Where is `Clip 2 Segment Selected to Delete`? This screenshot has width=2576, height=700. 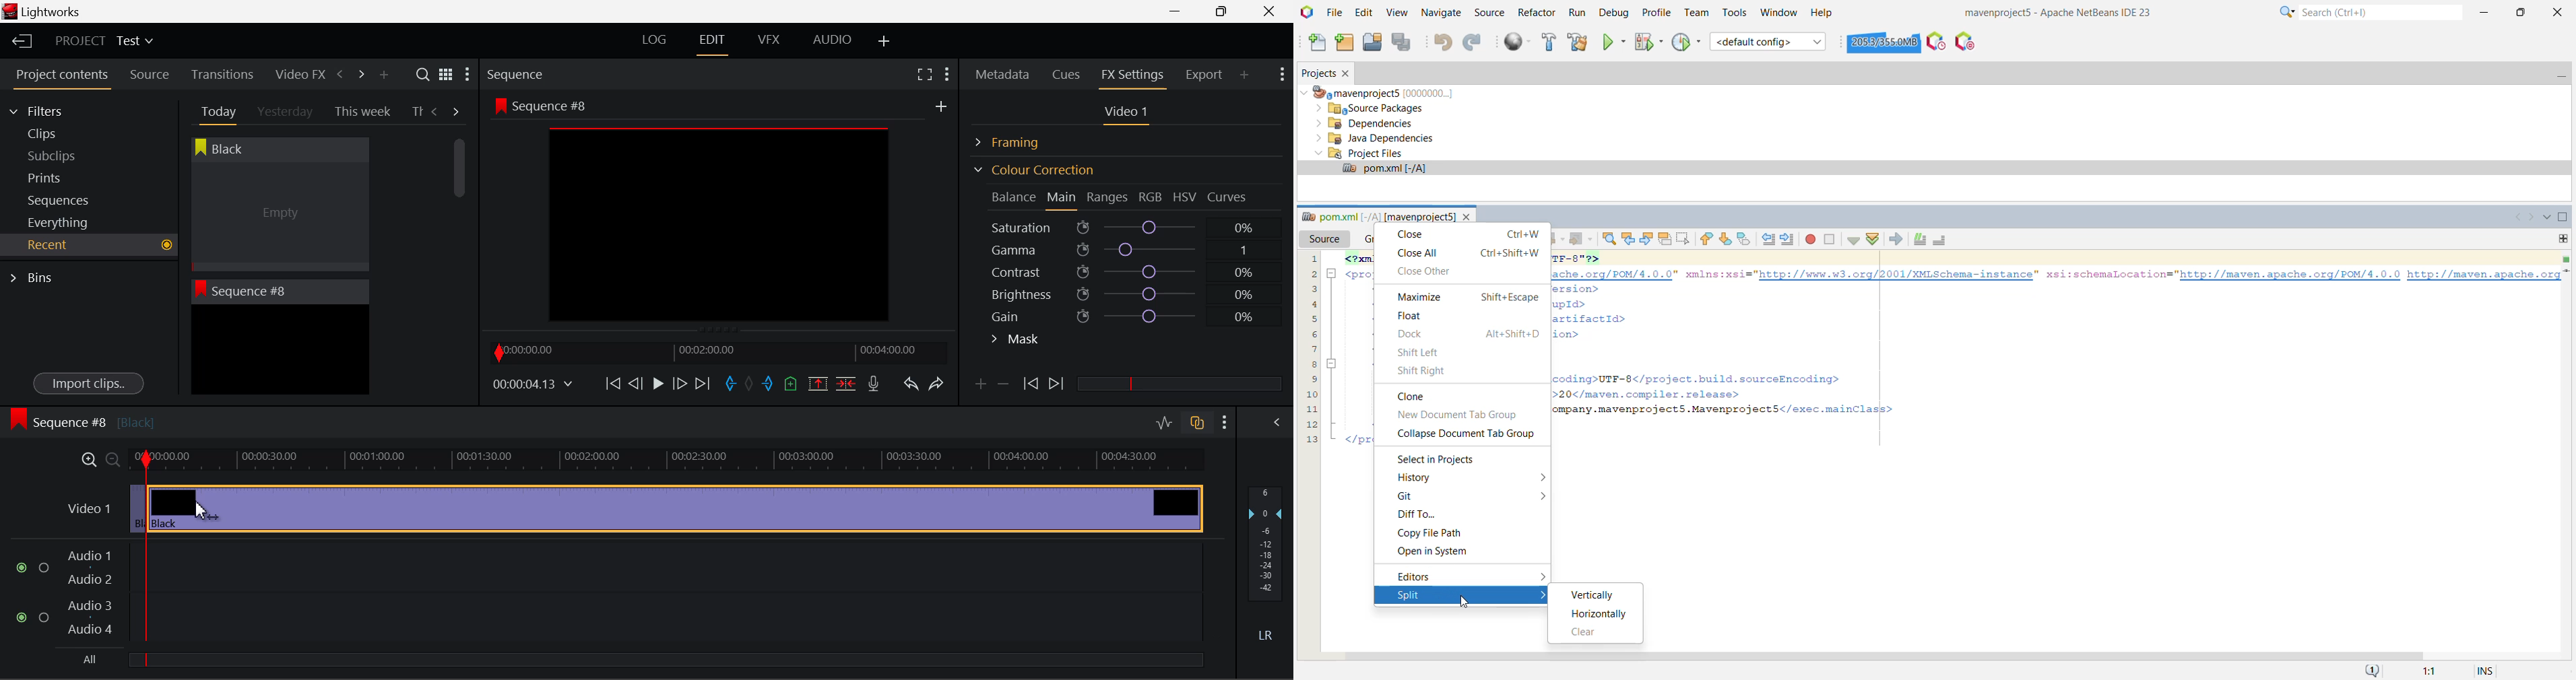 Clip 2 Segment Selected to Delete is located at coordinates (674, 506).